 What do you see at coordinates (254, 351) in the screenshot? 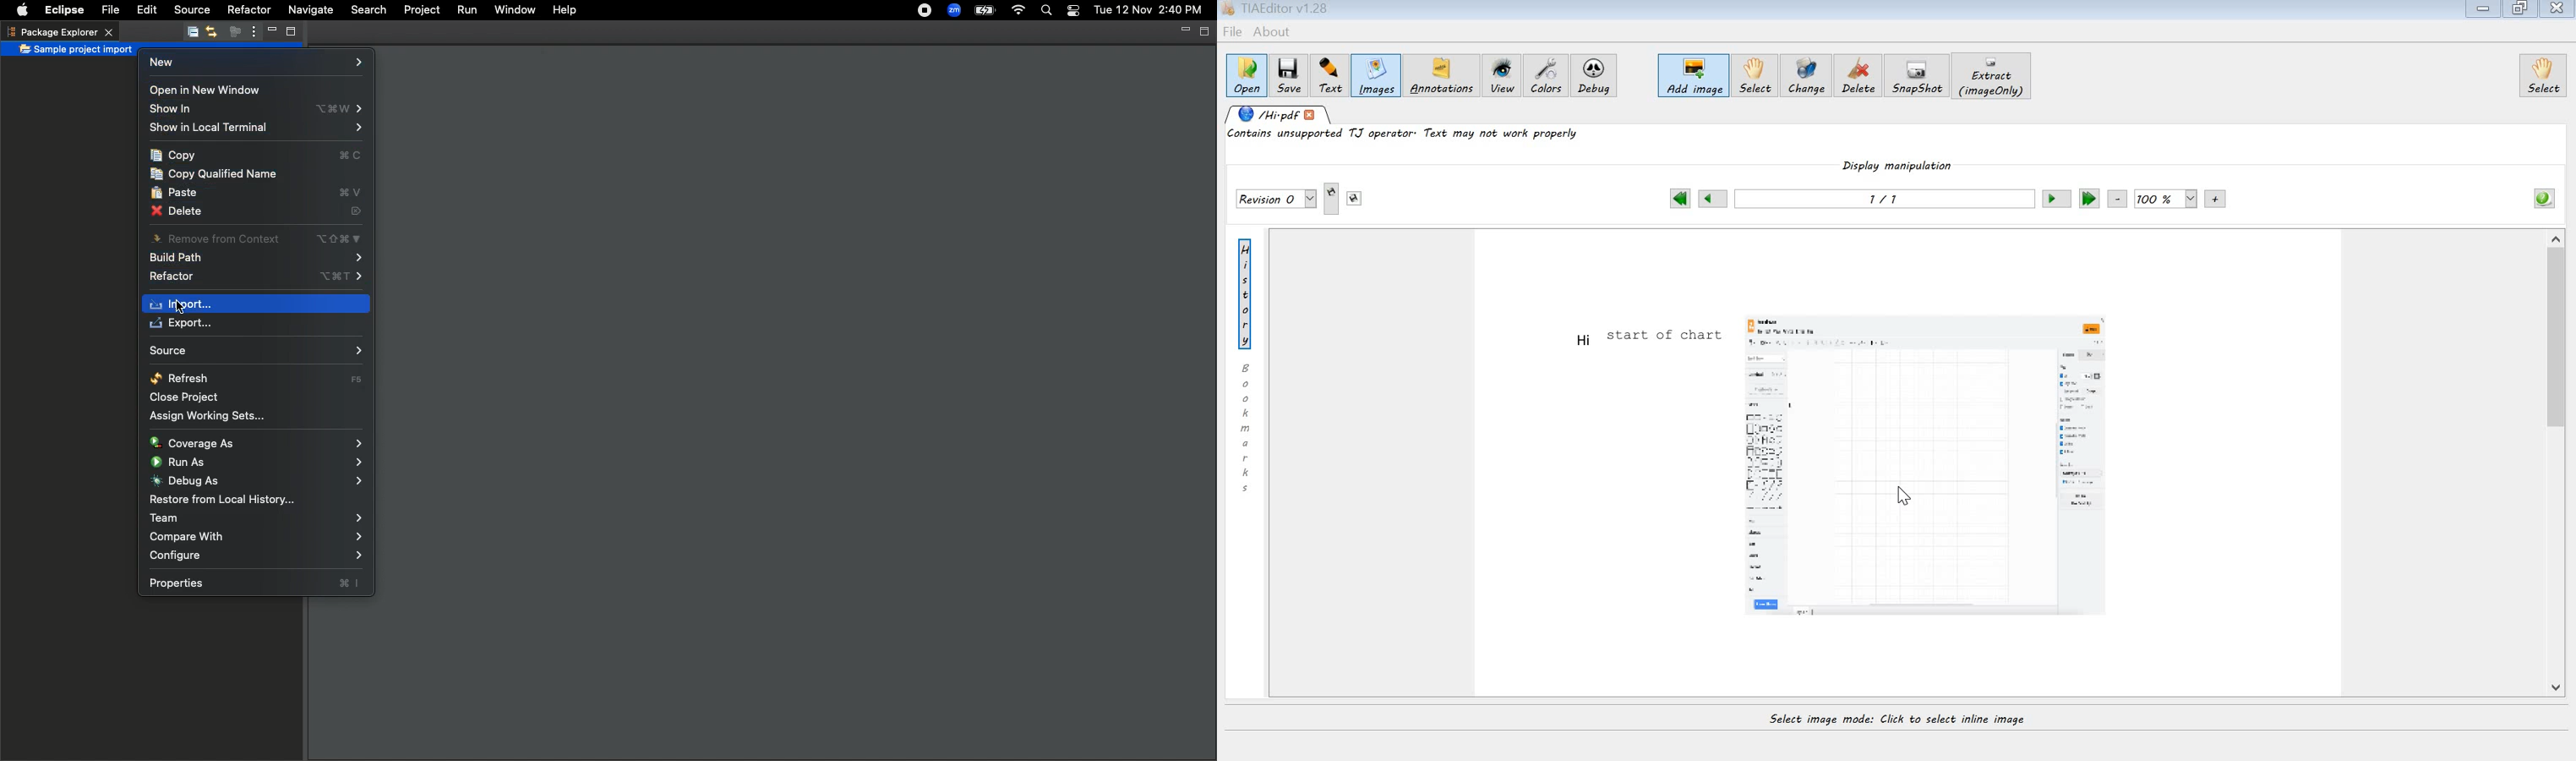
I see `Source` at bounding box center [254, 351].